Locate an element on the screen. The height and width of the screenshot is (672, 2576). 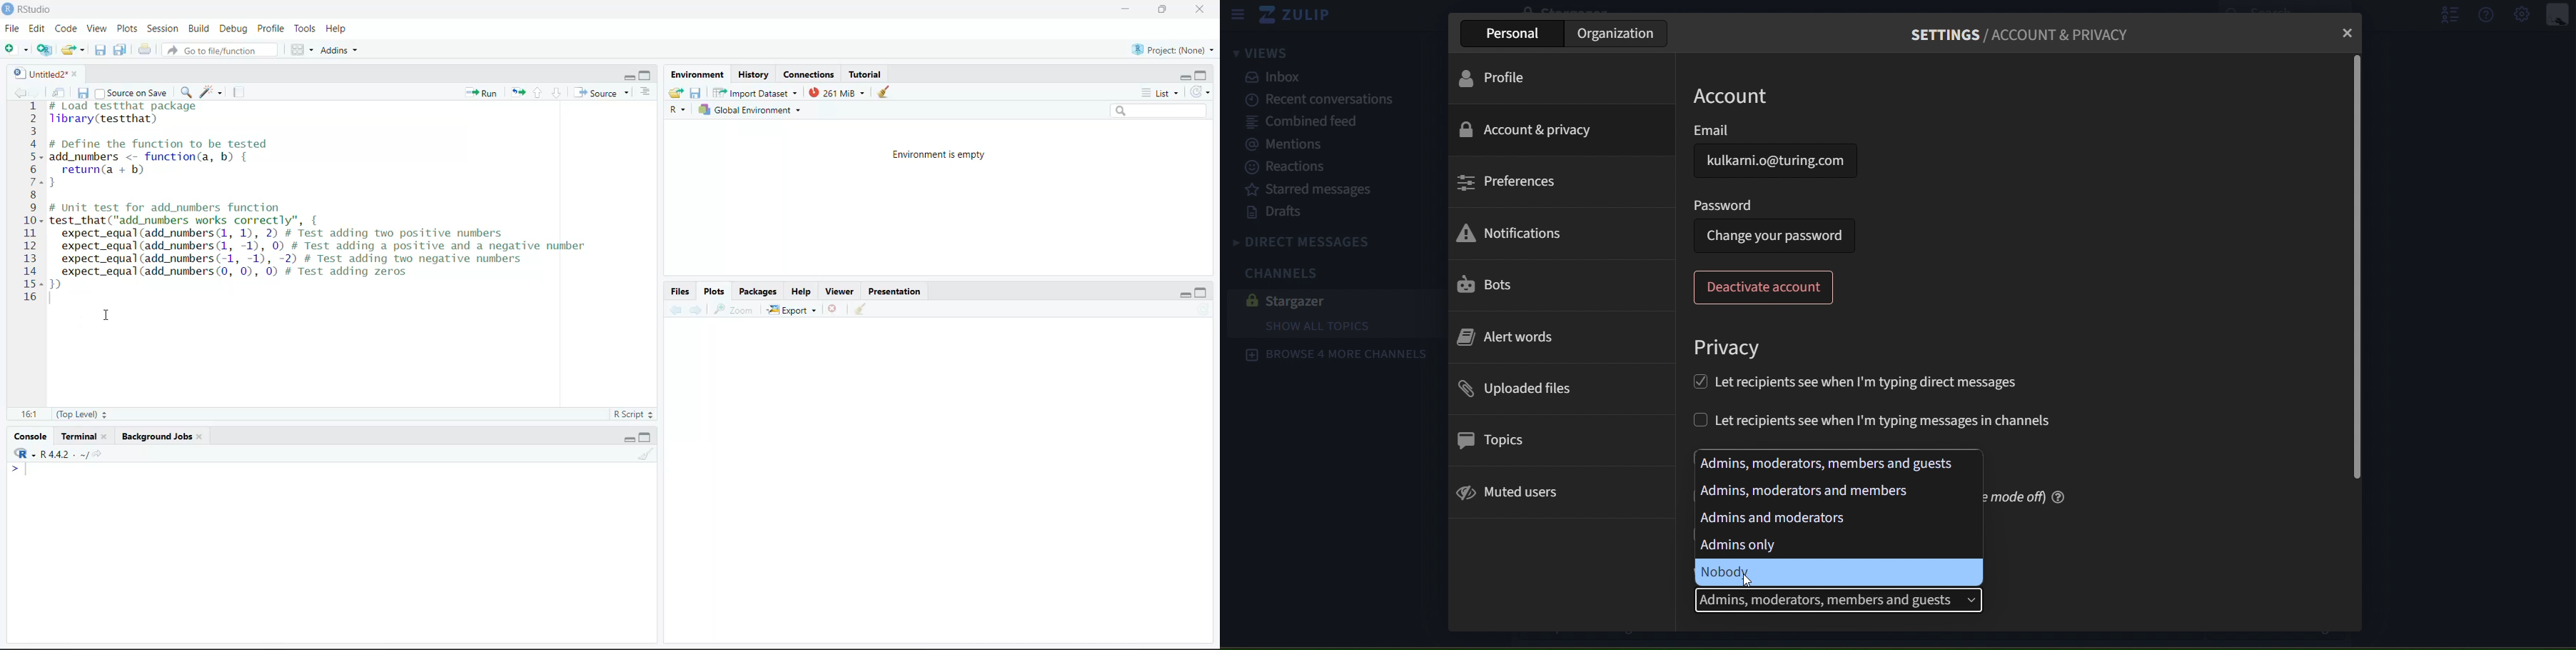
Workspace panes is located at coordinates (303, 50).